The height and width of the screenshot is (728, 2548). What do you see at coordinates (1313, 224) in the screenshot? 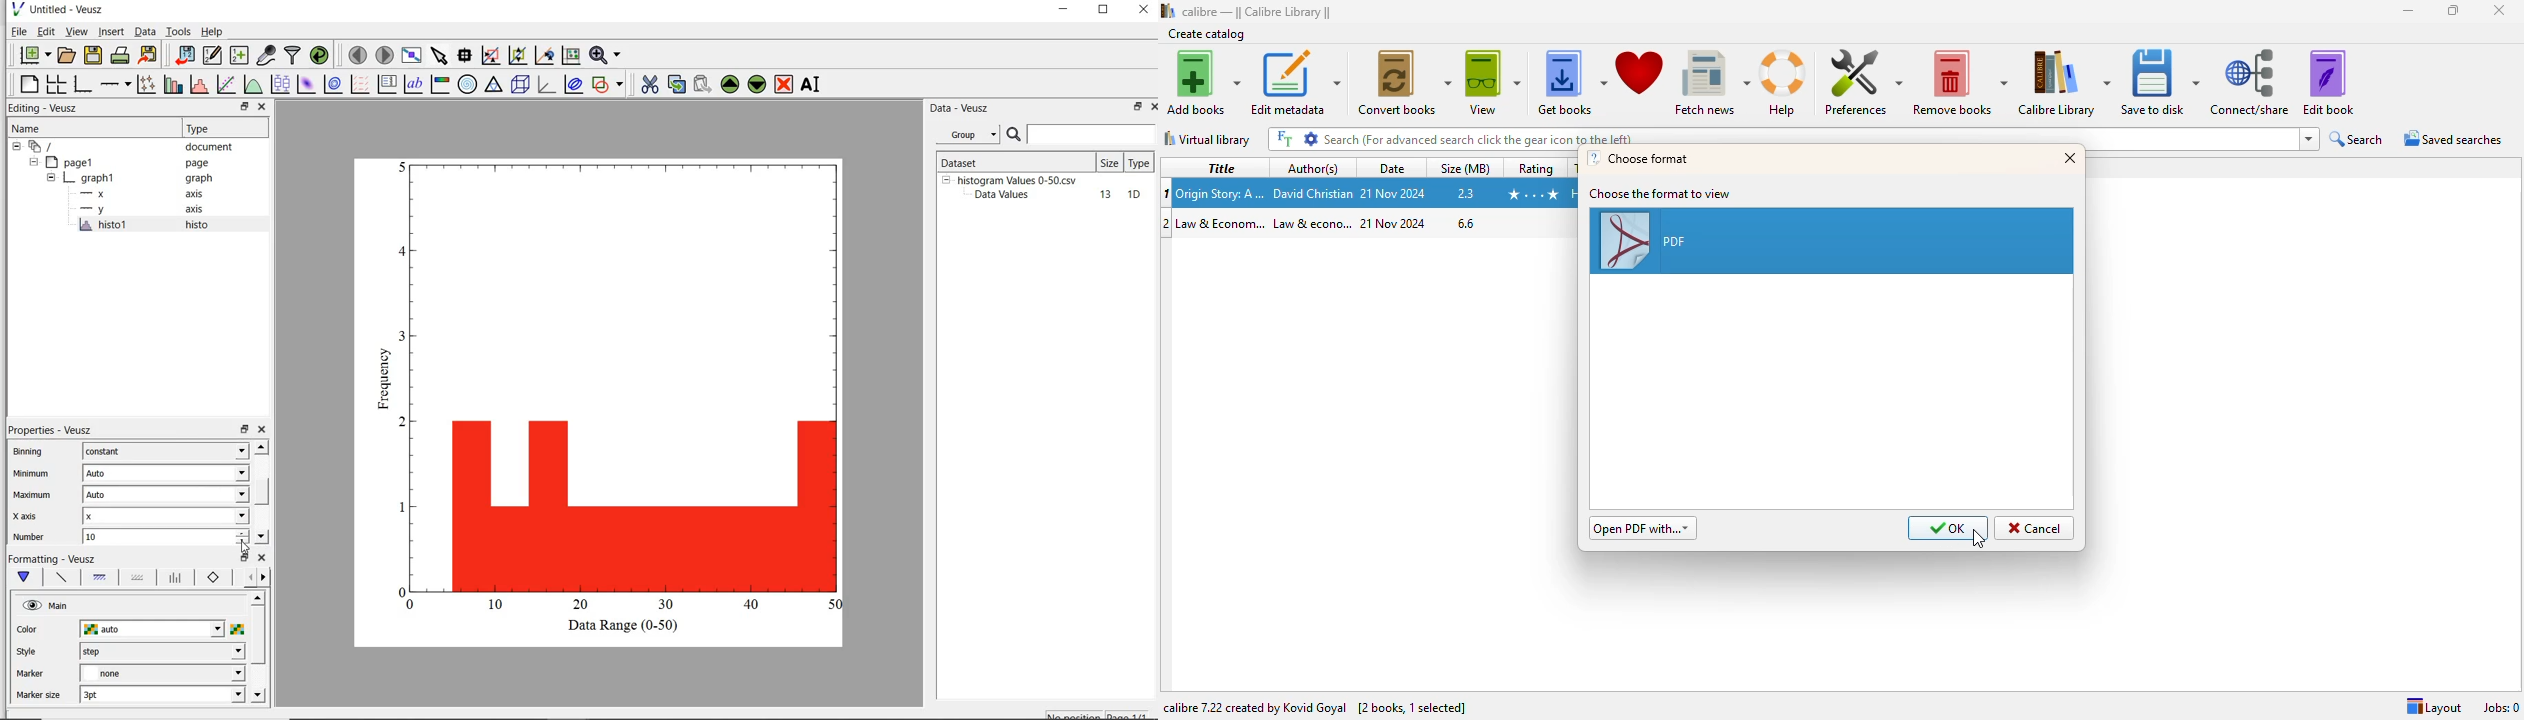
I see `author` at bounding box center [1313, 224].